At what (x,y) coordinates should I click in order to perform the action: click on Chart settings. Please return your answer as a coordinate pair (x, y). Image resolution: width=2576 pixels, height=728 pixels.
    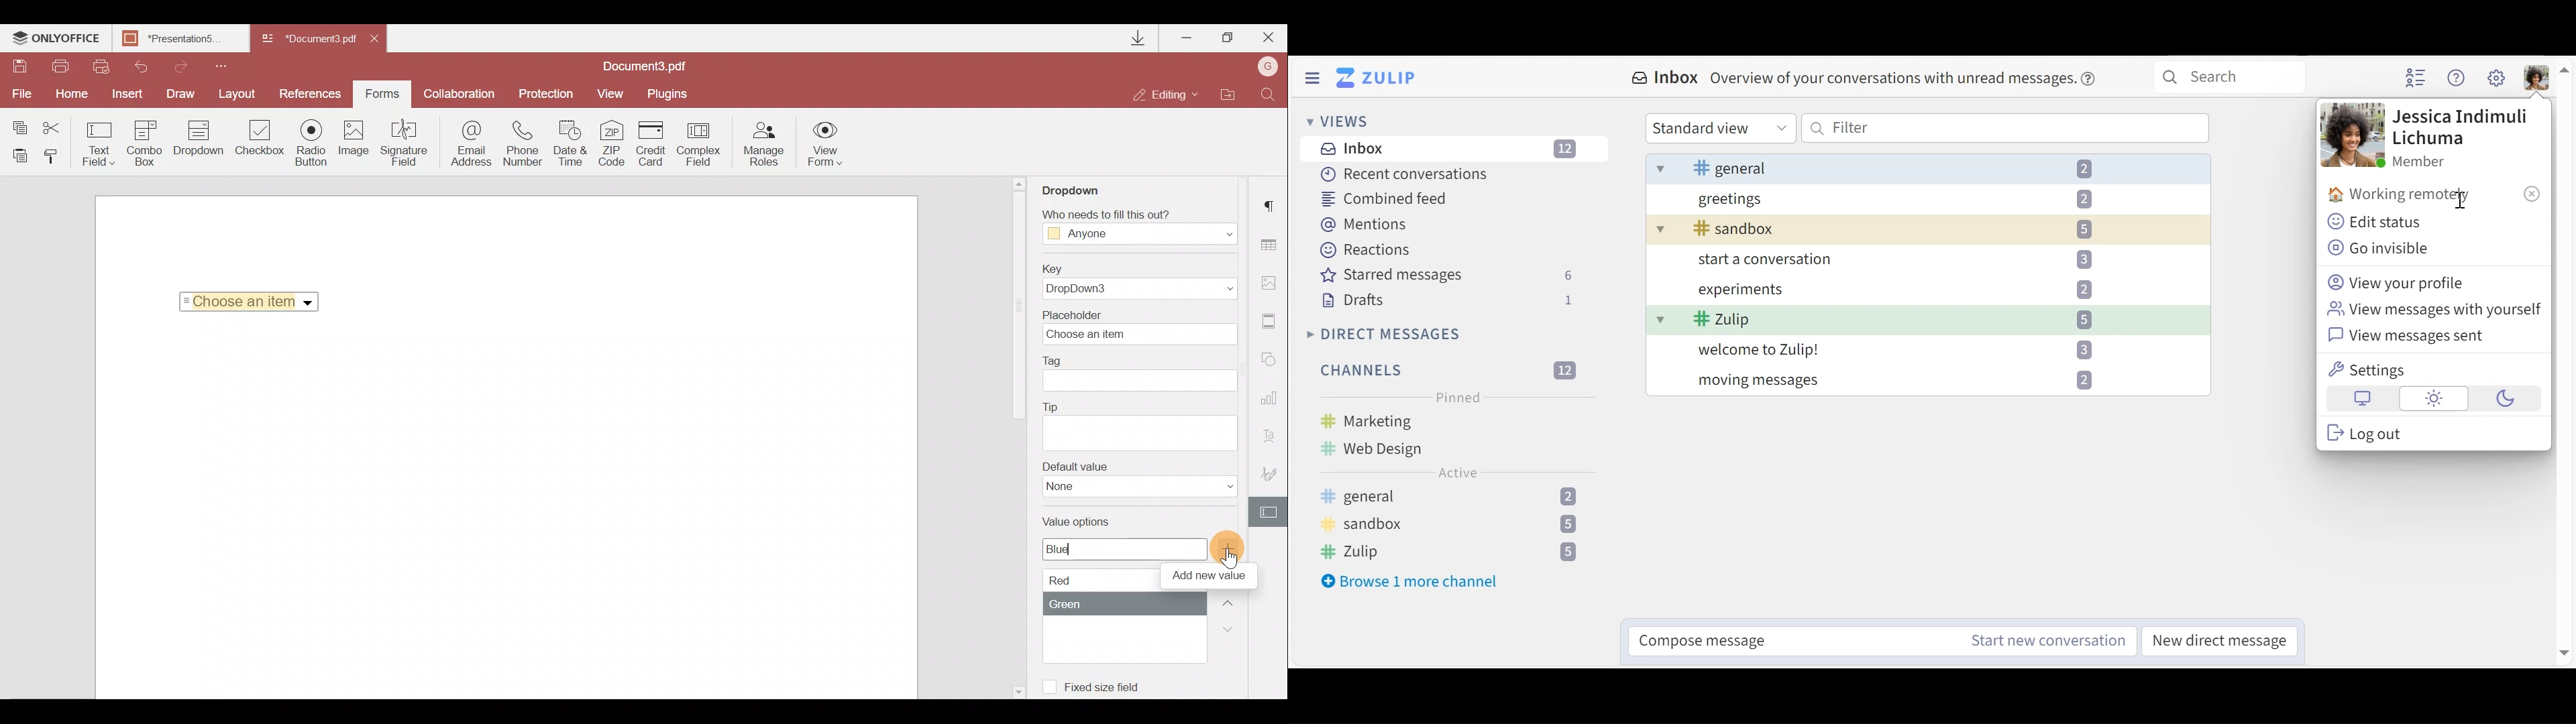
    Looking at the image, I should click on (1272, 398).